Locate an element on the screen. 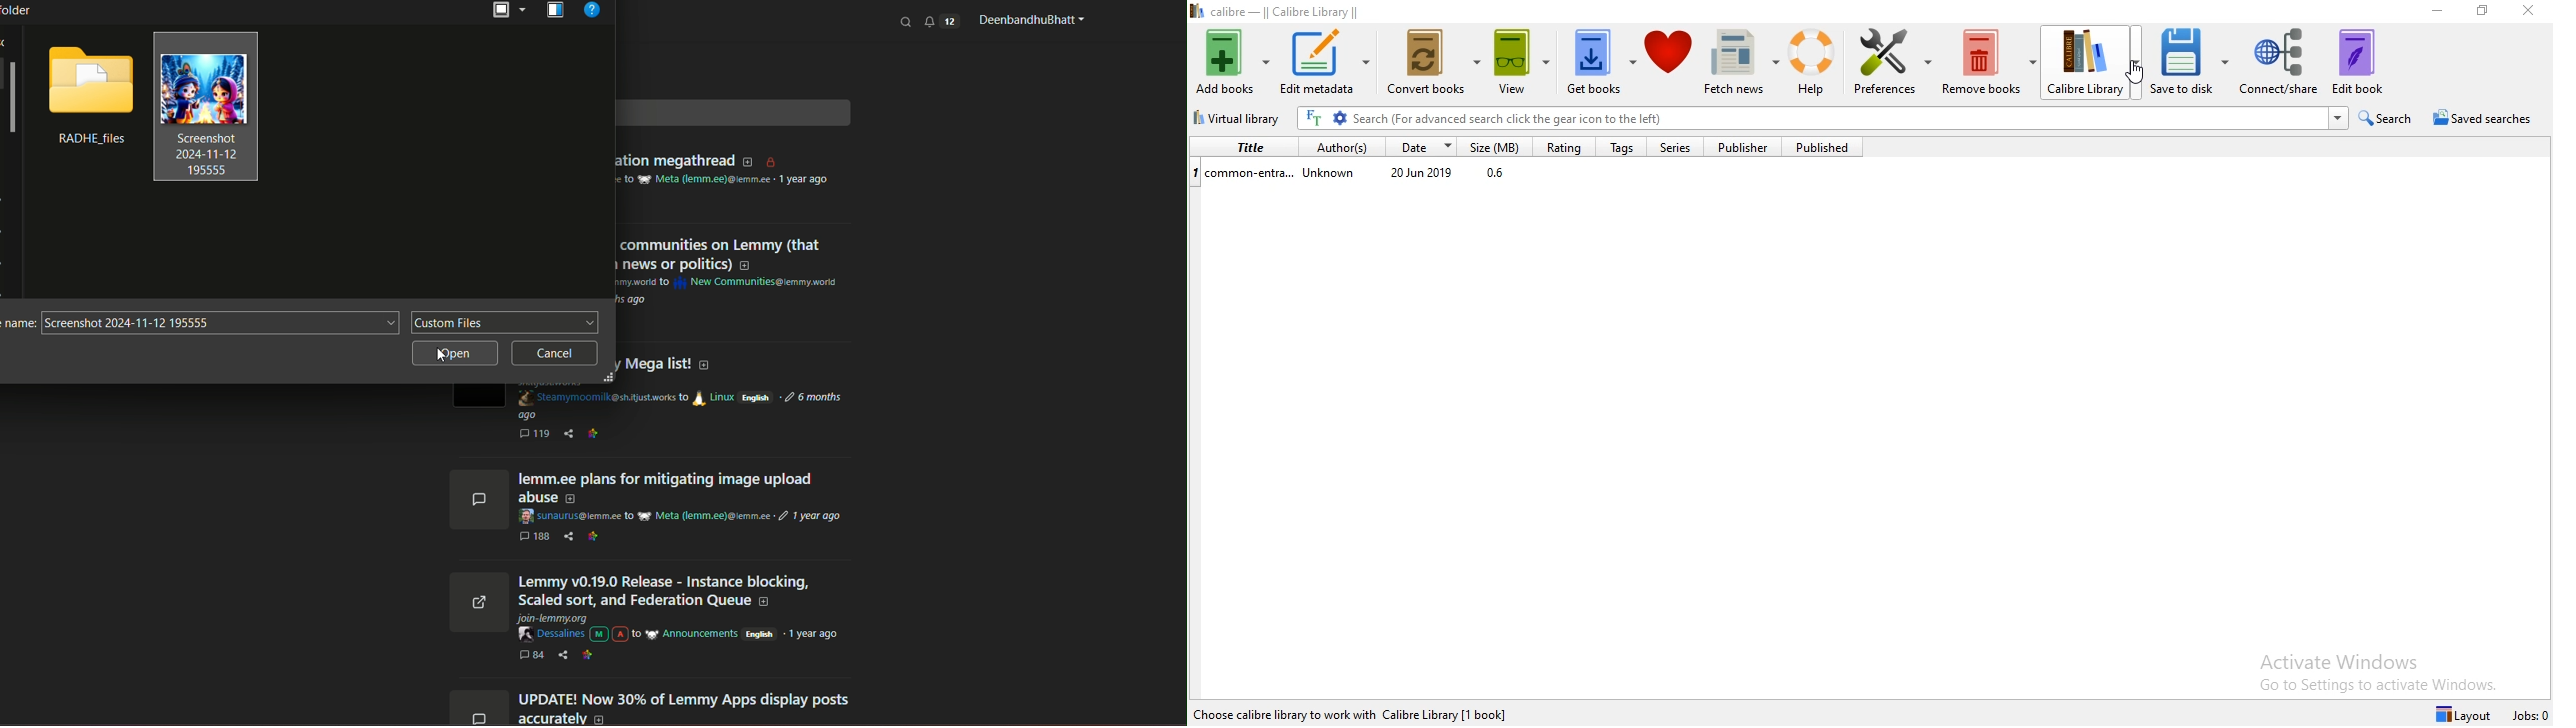 This screenshot has width=2576, height=728. Jobs: 0 is located at coordinates (2531, 716).